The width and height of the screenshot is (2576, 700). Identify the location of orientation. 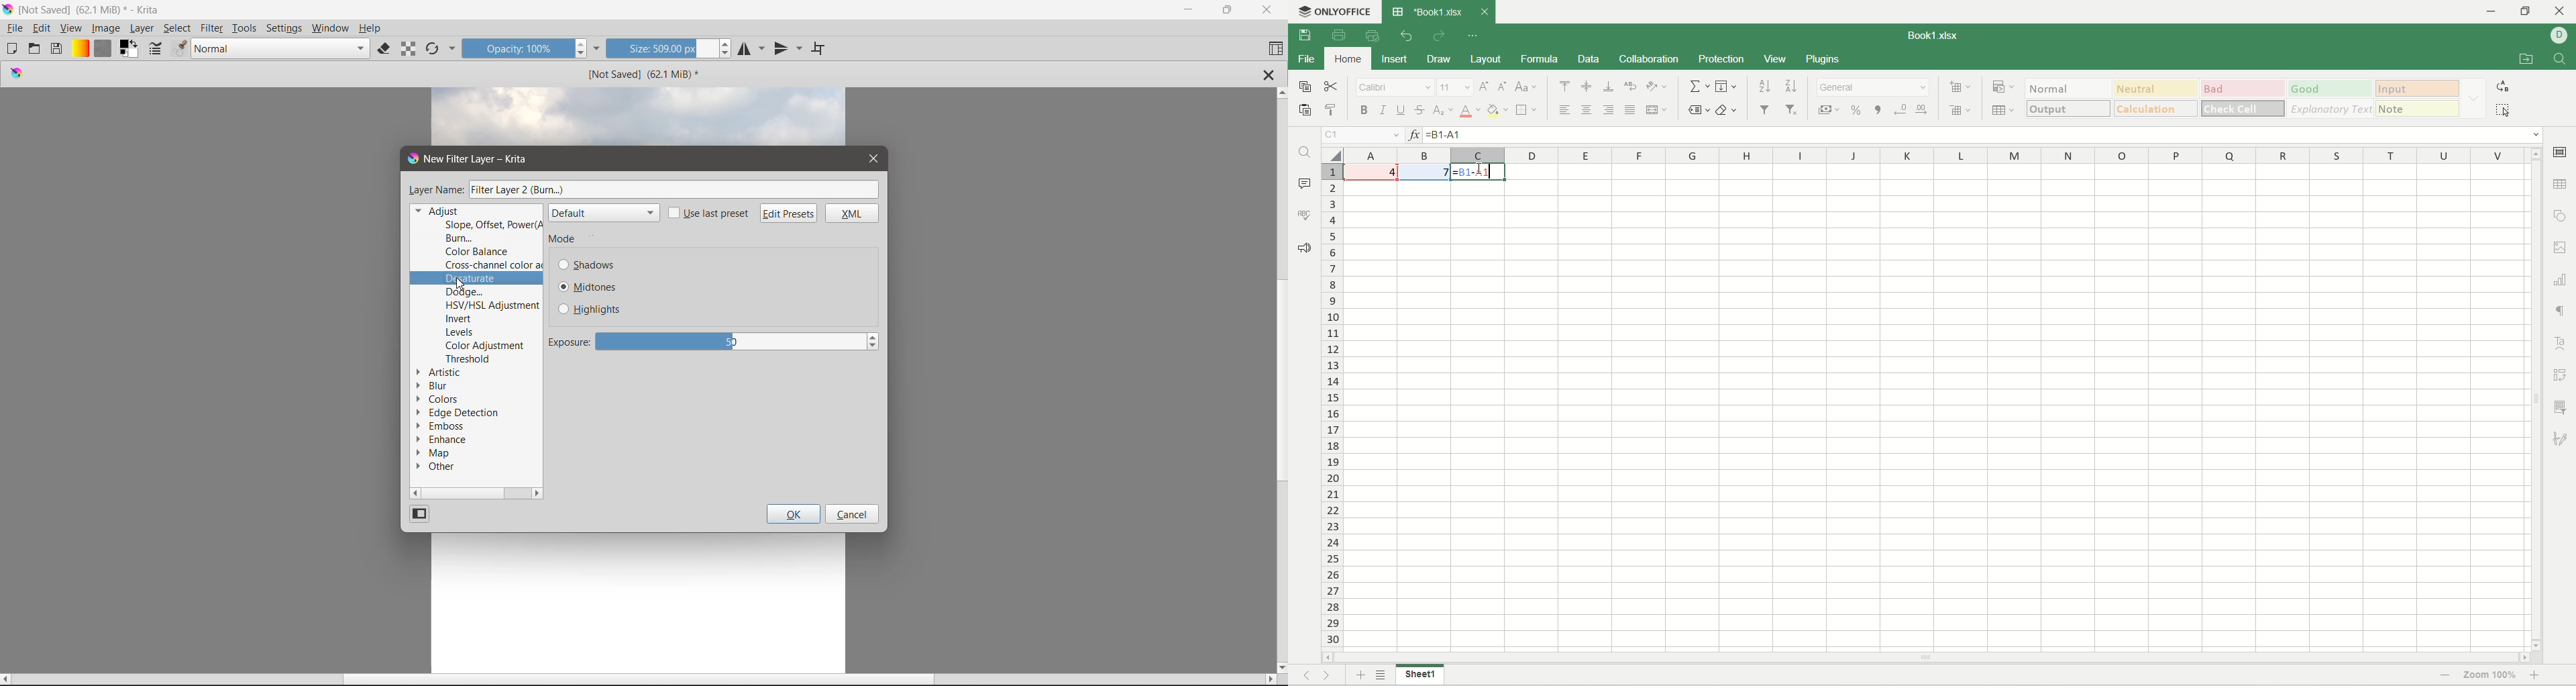
(1656, 87).